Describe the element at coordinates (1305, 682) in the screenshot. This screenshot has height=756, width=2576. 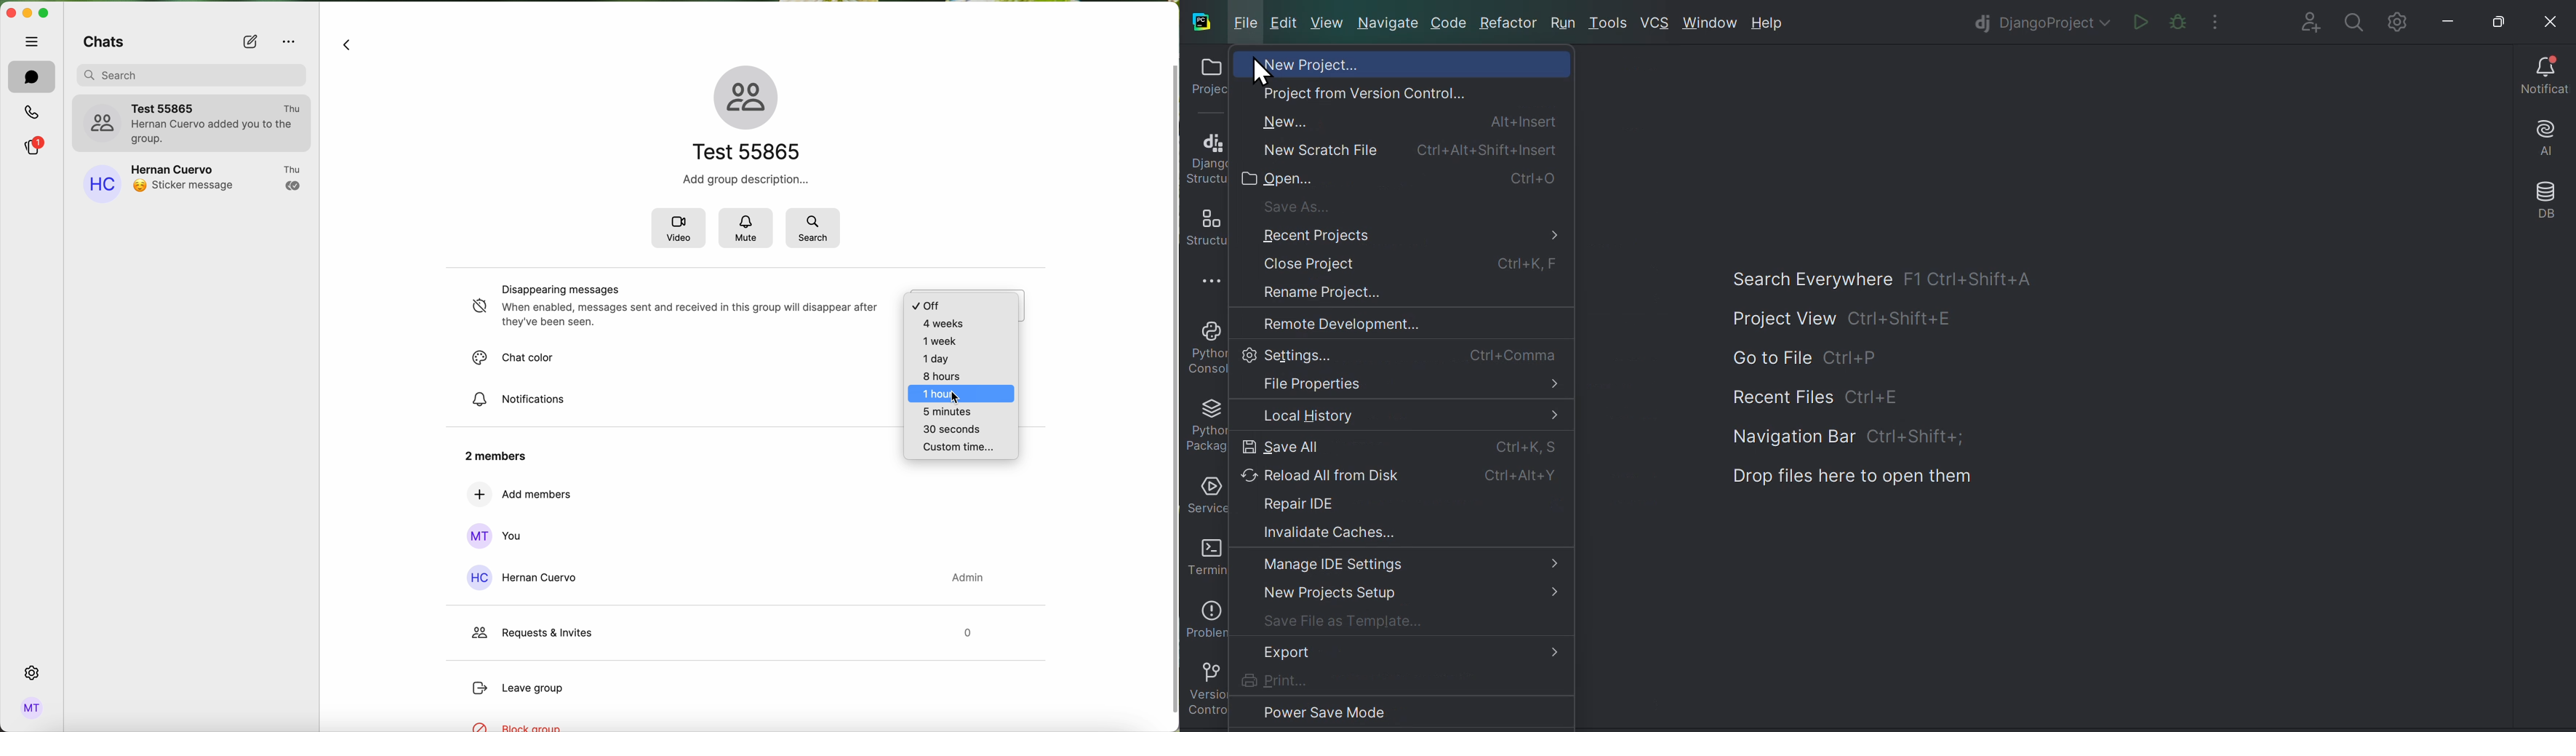
I see `print` at that location.